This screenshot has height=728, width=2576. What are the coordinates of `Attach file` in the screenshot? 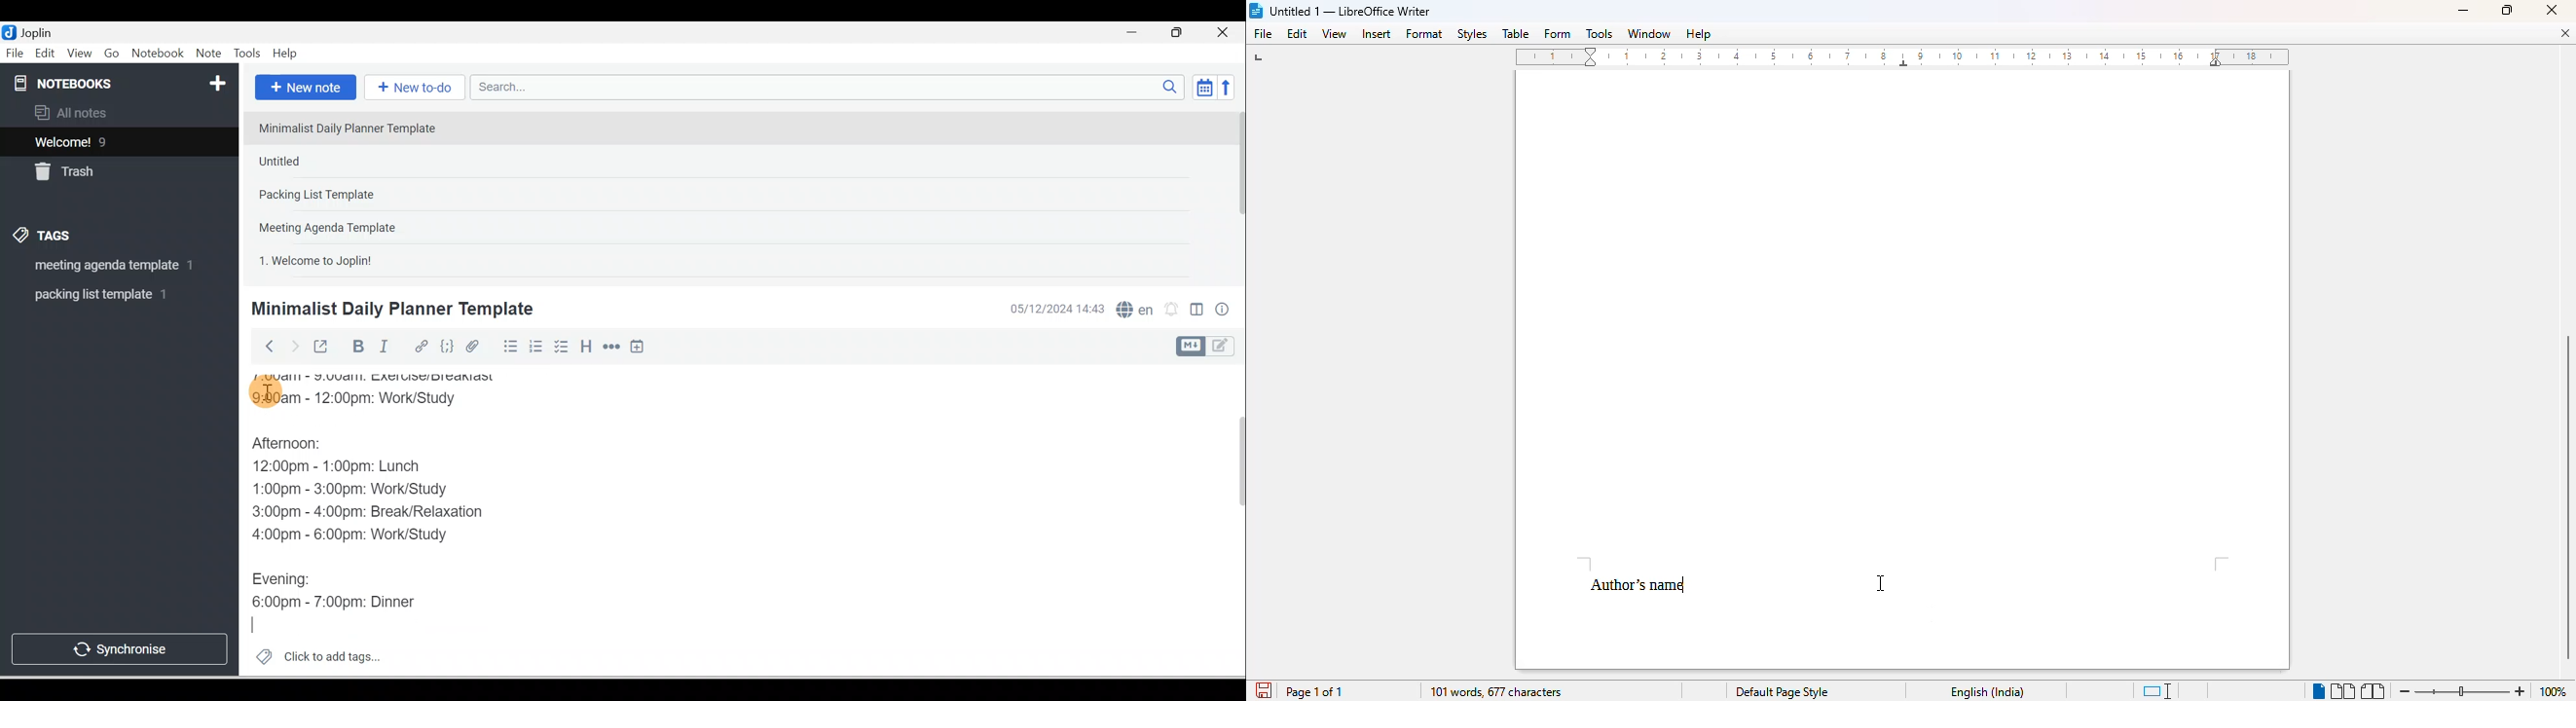 It's located at (476, 346).